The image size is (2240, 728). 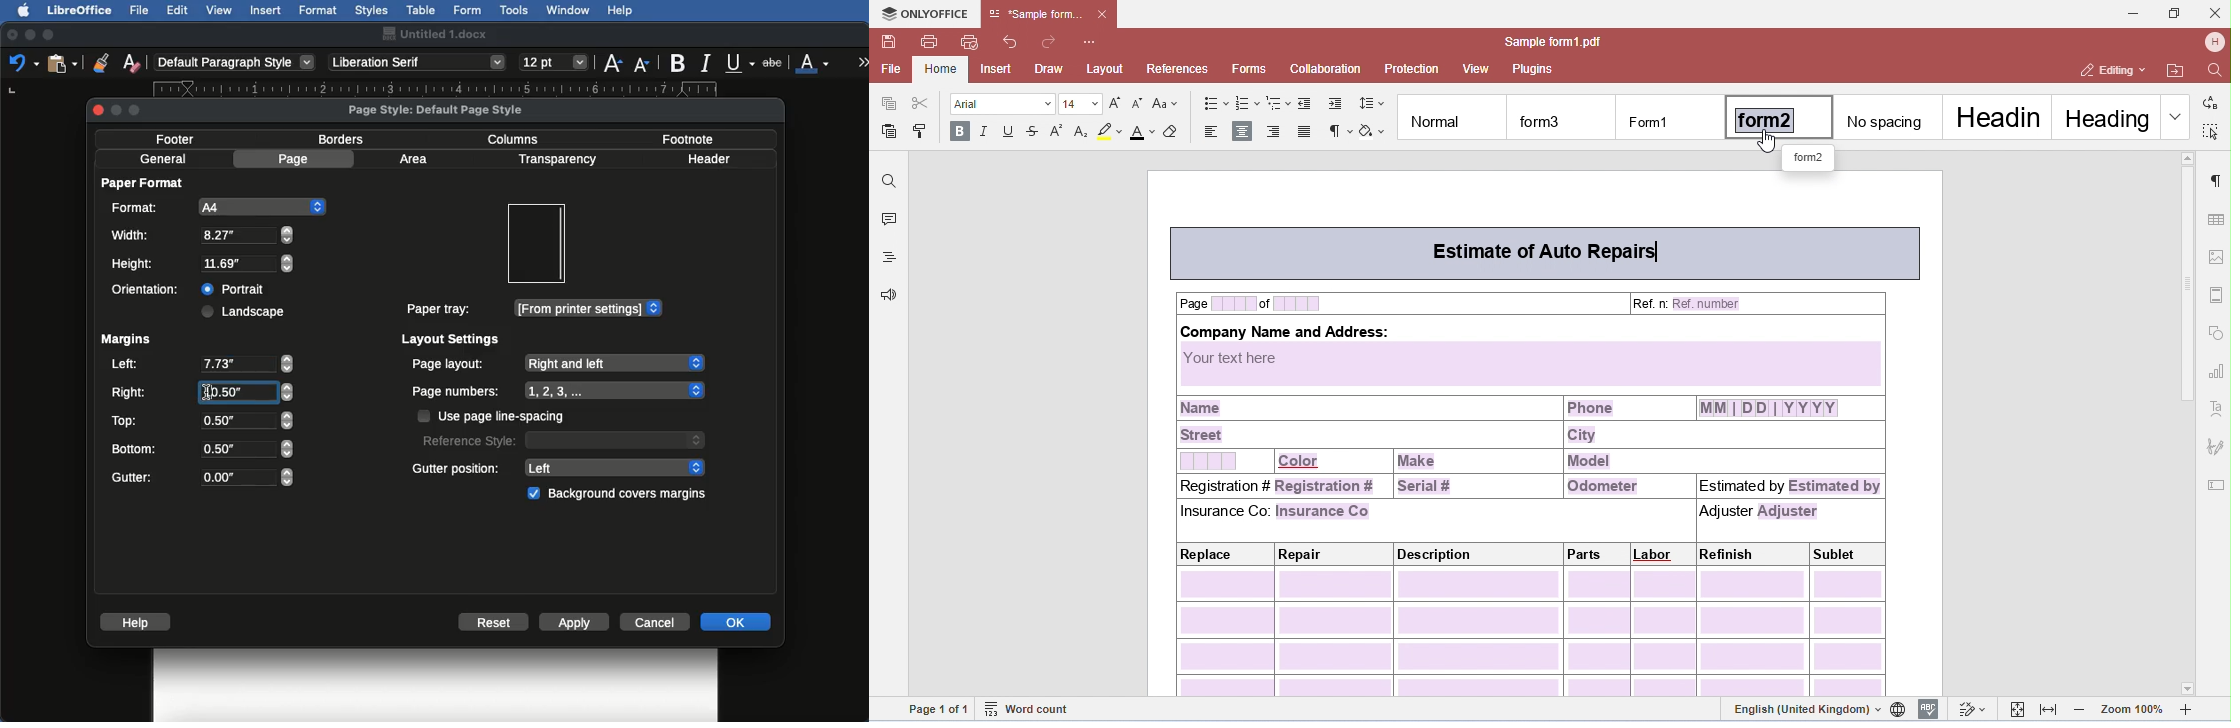 What do you see at coordinates (50, 35) in the screenshot?
I see `Maximize` at bounding box center [50, 35].